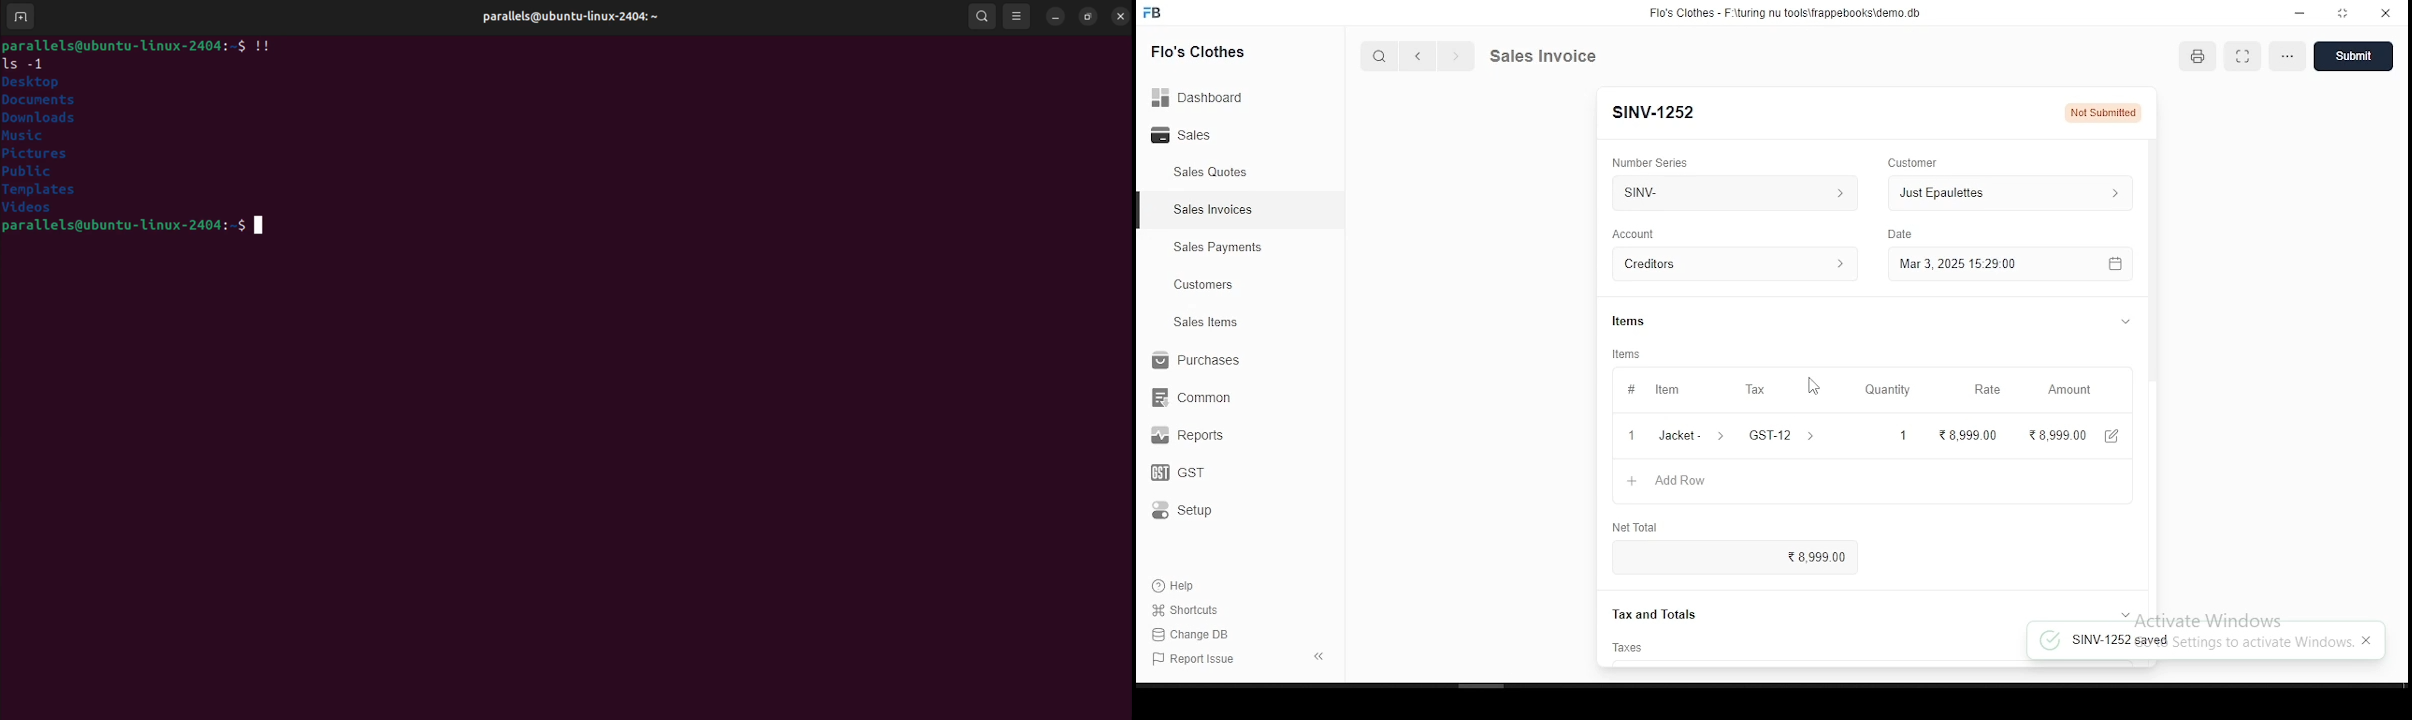 Image resolution: width=2436 pixels, height=728 pixels. I want to click on reports, so click(1190, 437).